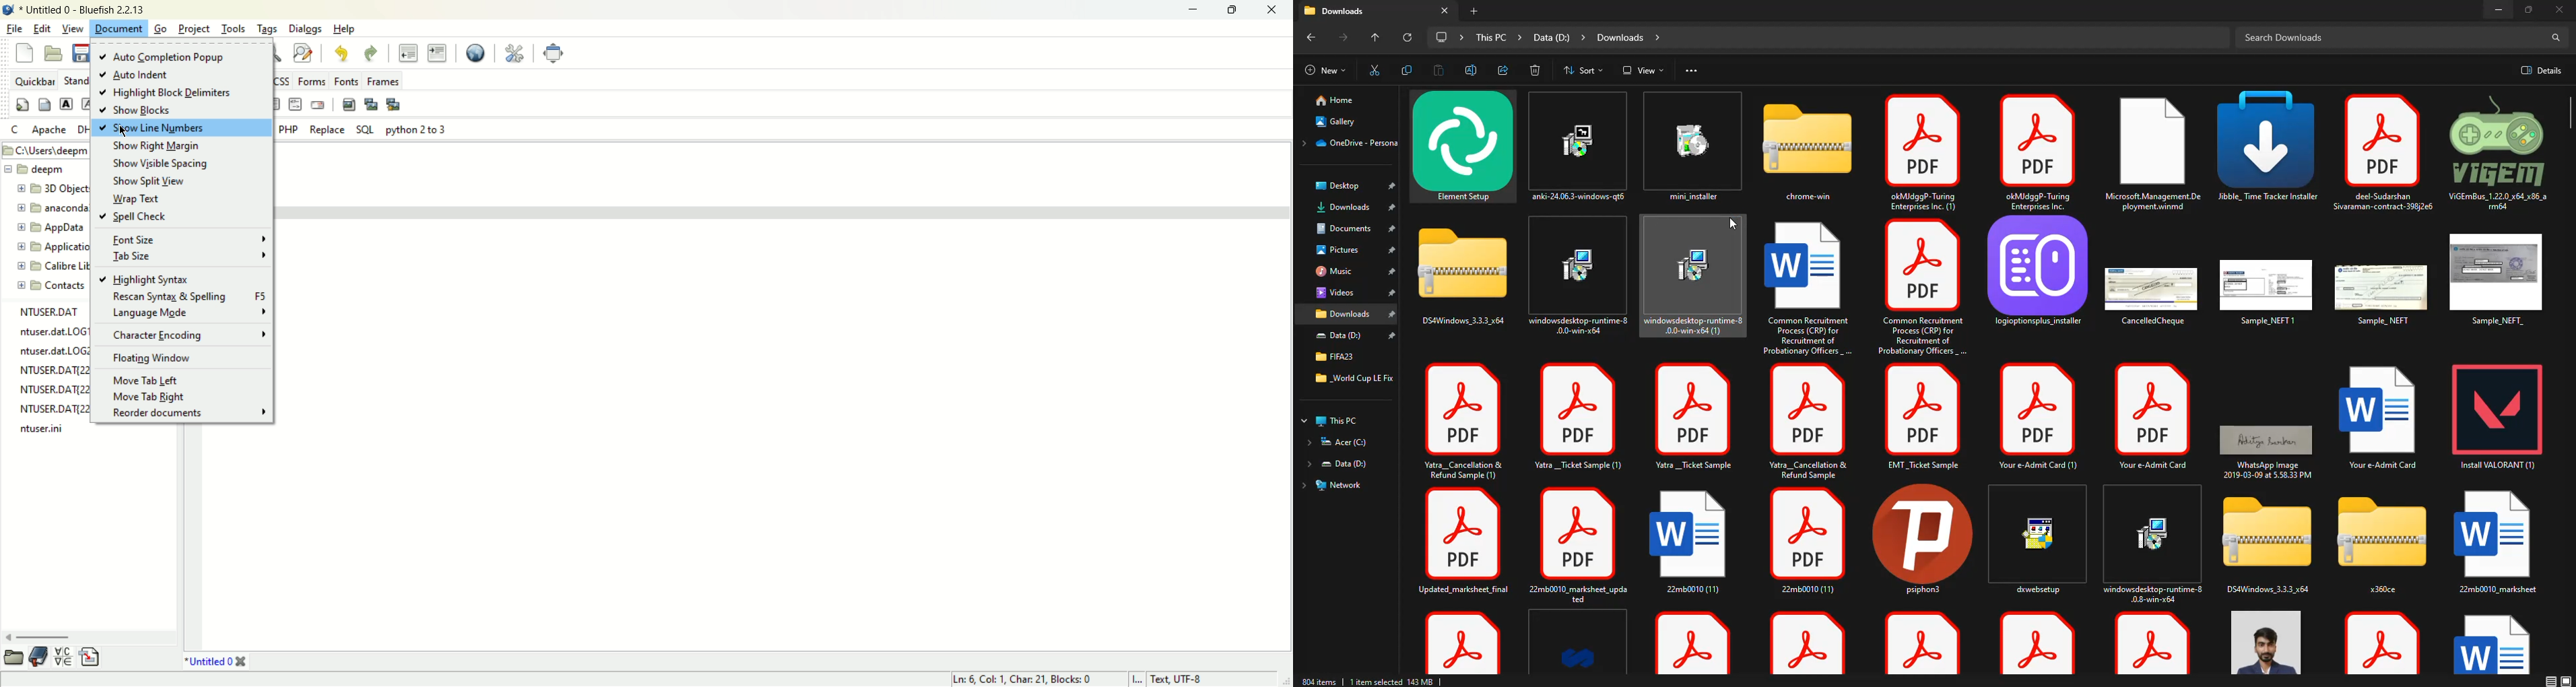  What do you see at coordinates (553, 51) in the screenshot?
I see `fullscreen` at bounding box center [553, 51].